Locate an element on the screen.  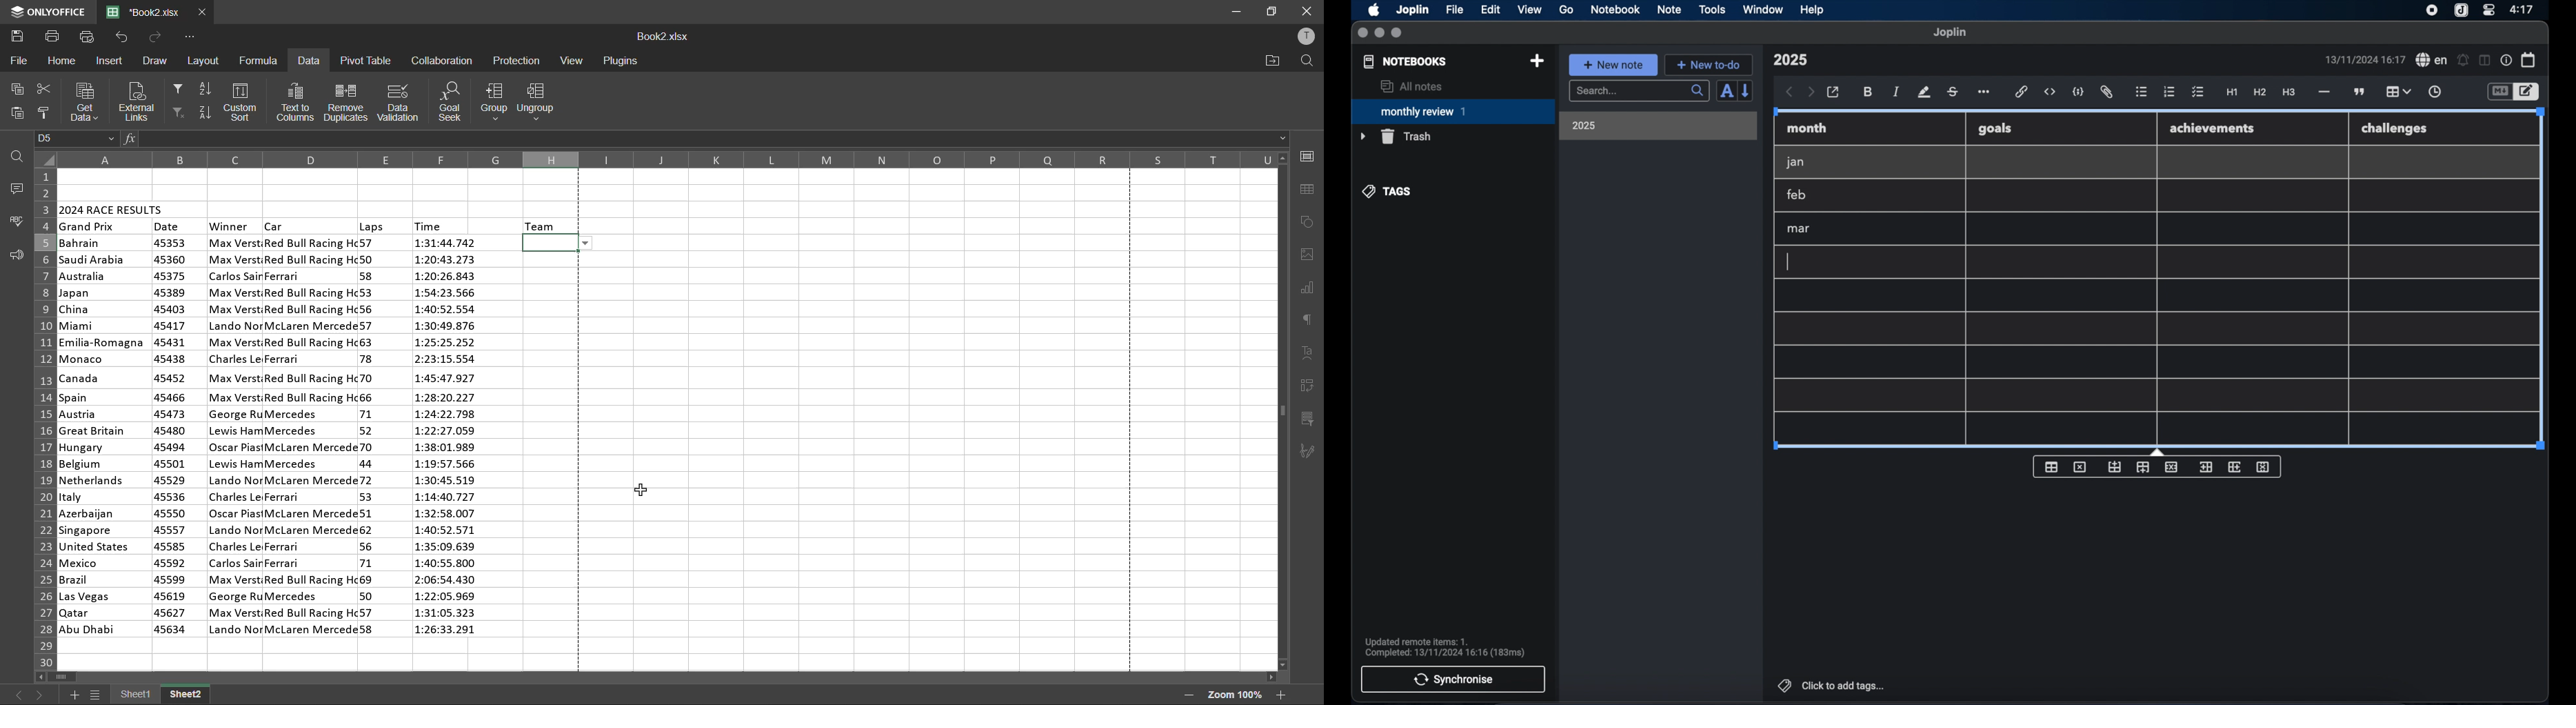
notebook is located at coordinates (1616, 10).